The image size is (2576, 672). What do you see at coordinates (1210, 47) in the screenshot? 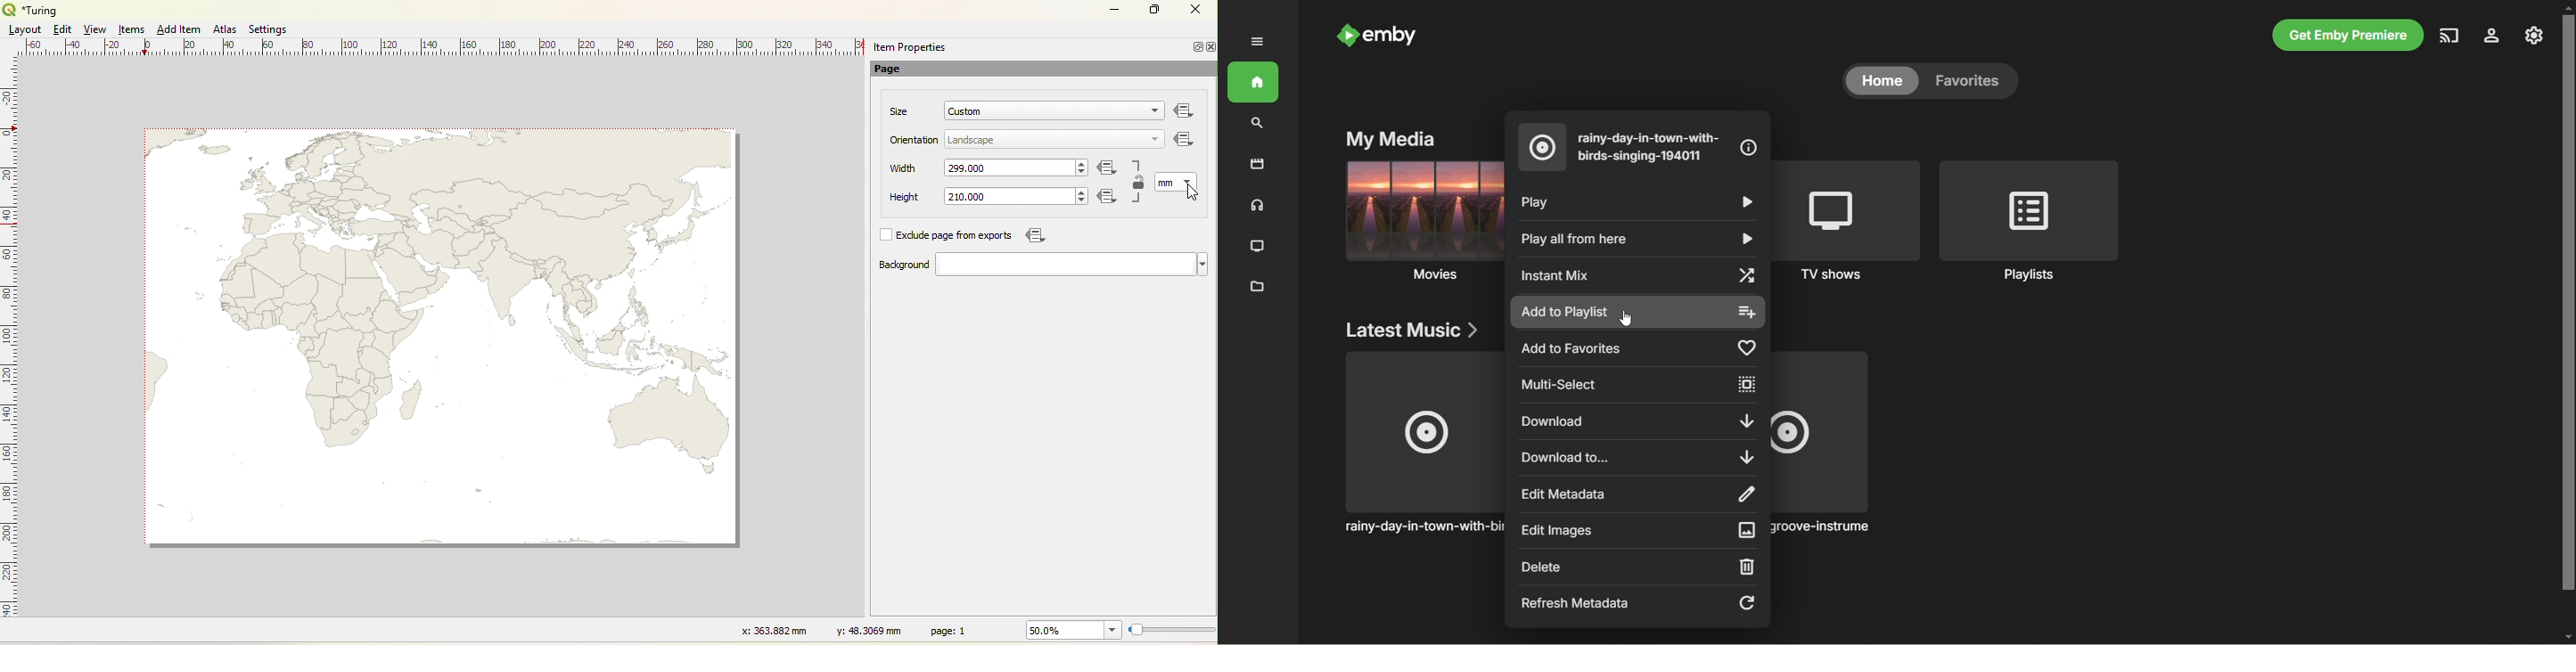
I see `close` at bounding box center [1210, 47].